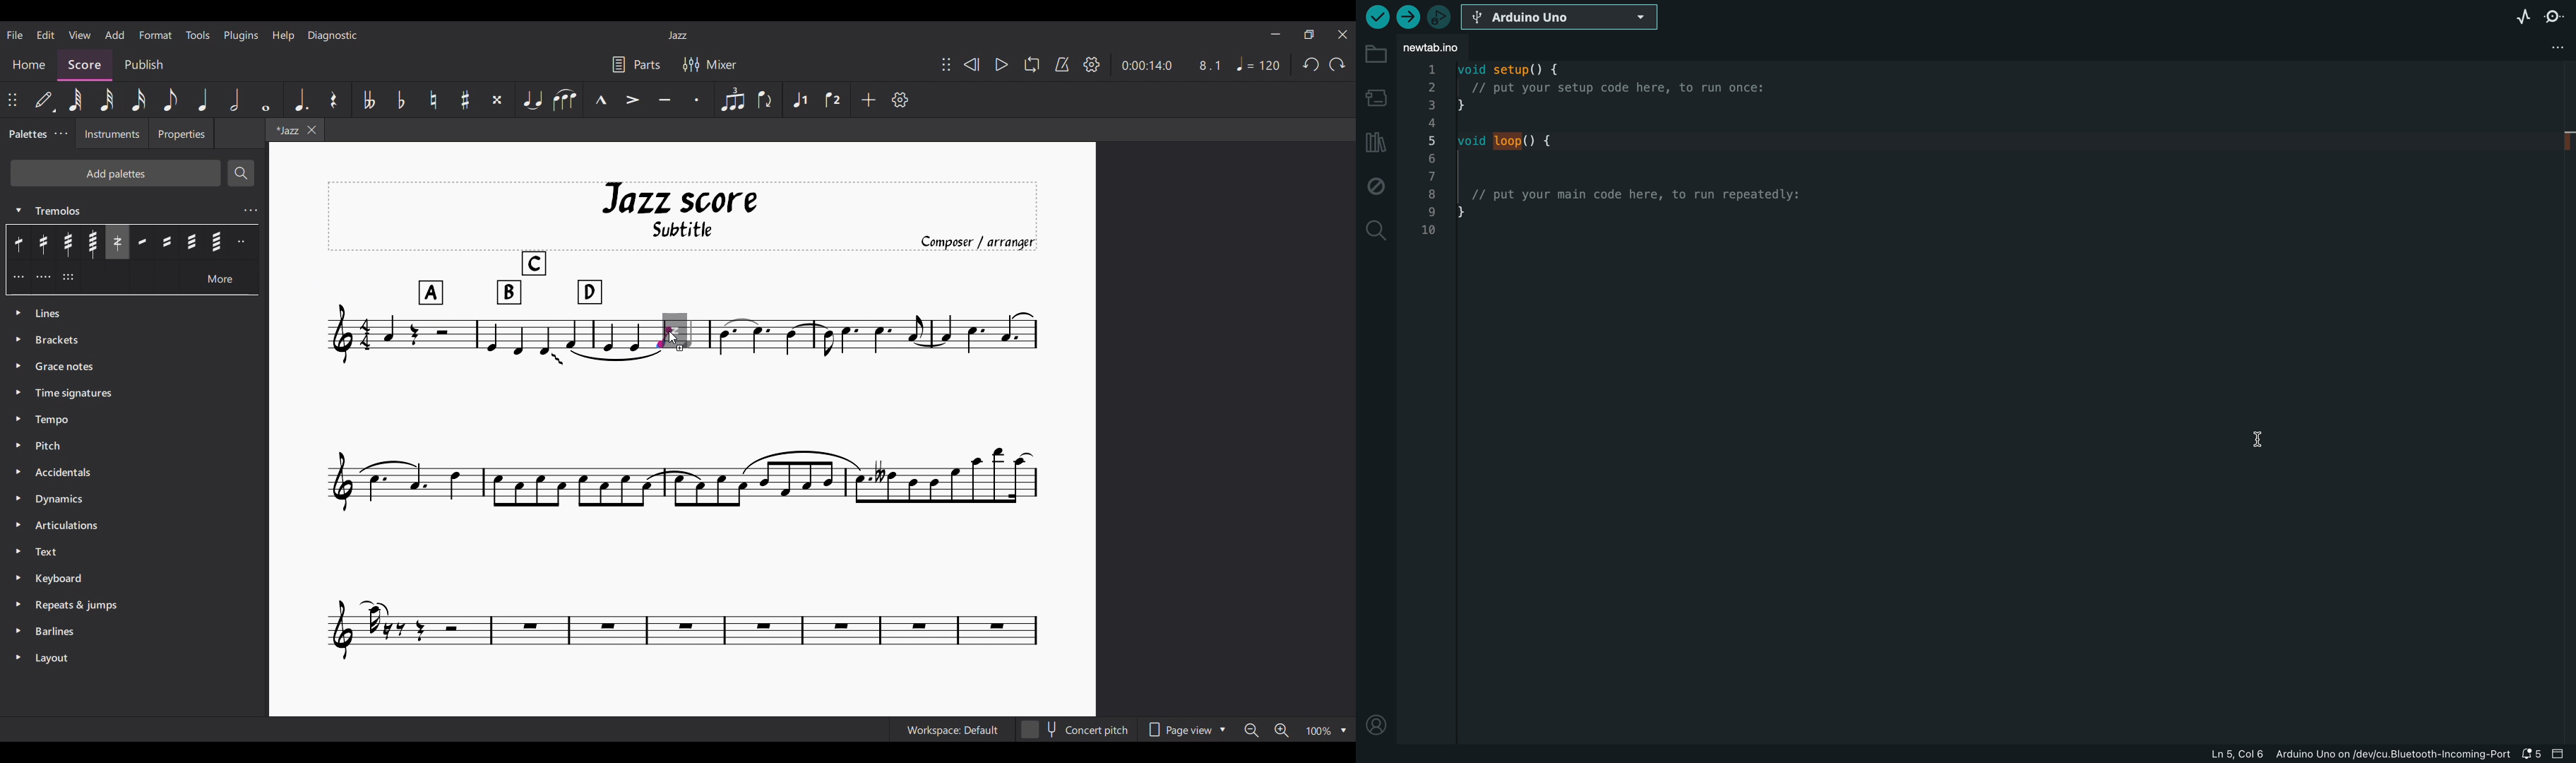  I want to click on Divide measured Tremolo by 6, so click(68, 277).